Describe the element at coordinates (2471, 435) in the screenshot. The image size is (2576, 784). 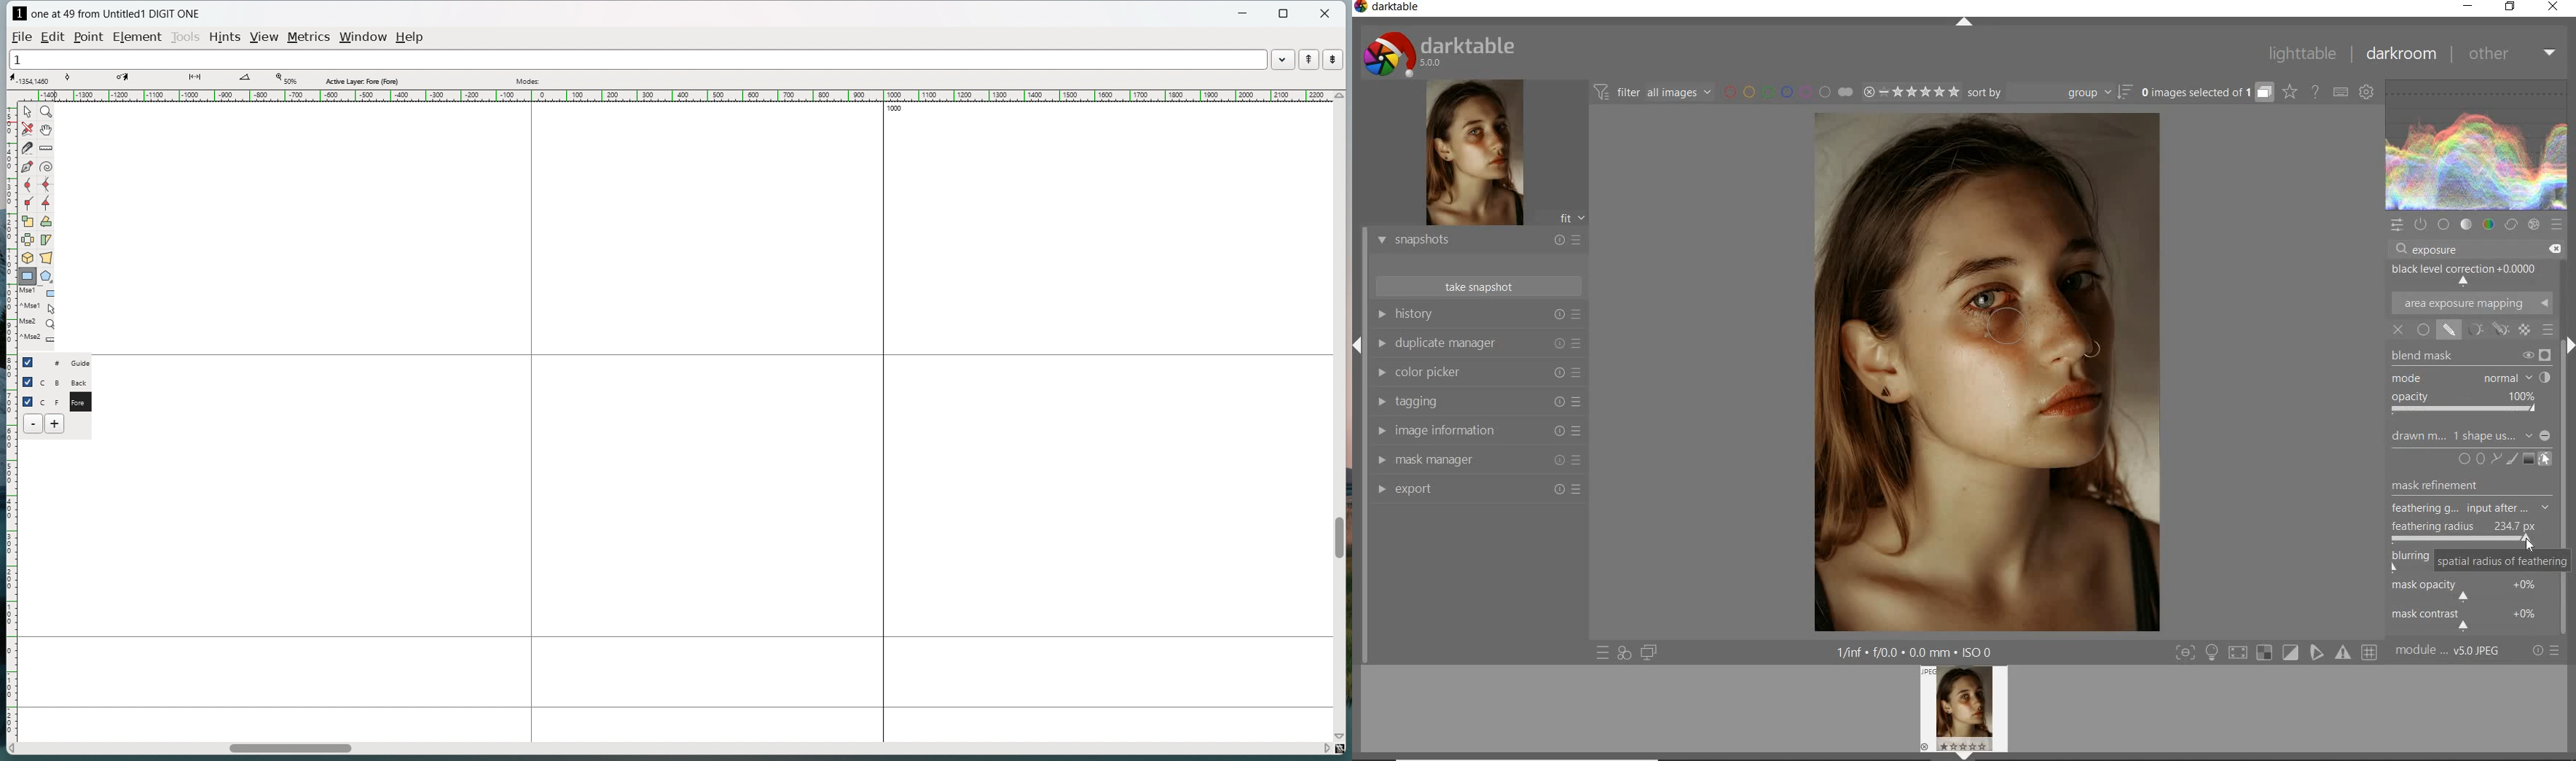
I see `DRAWN MASK` at that location.